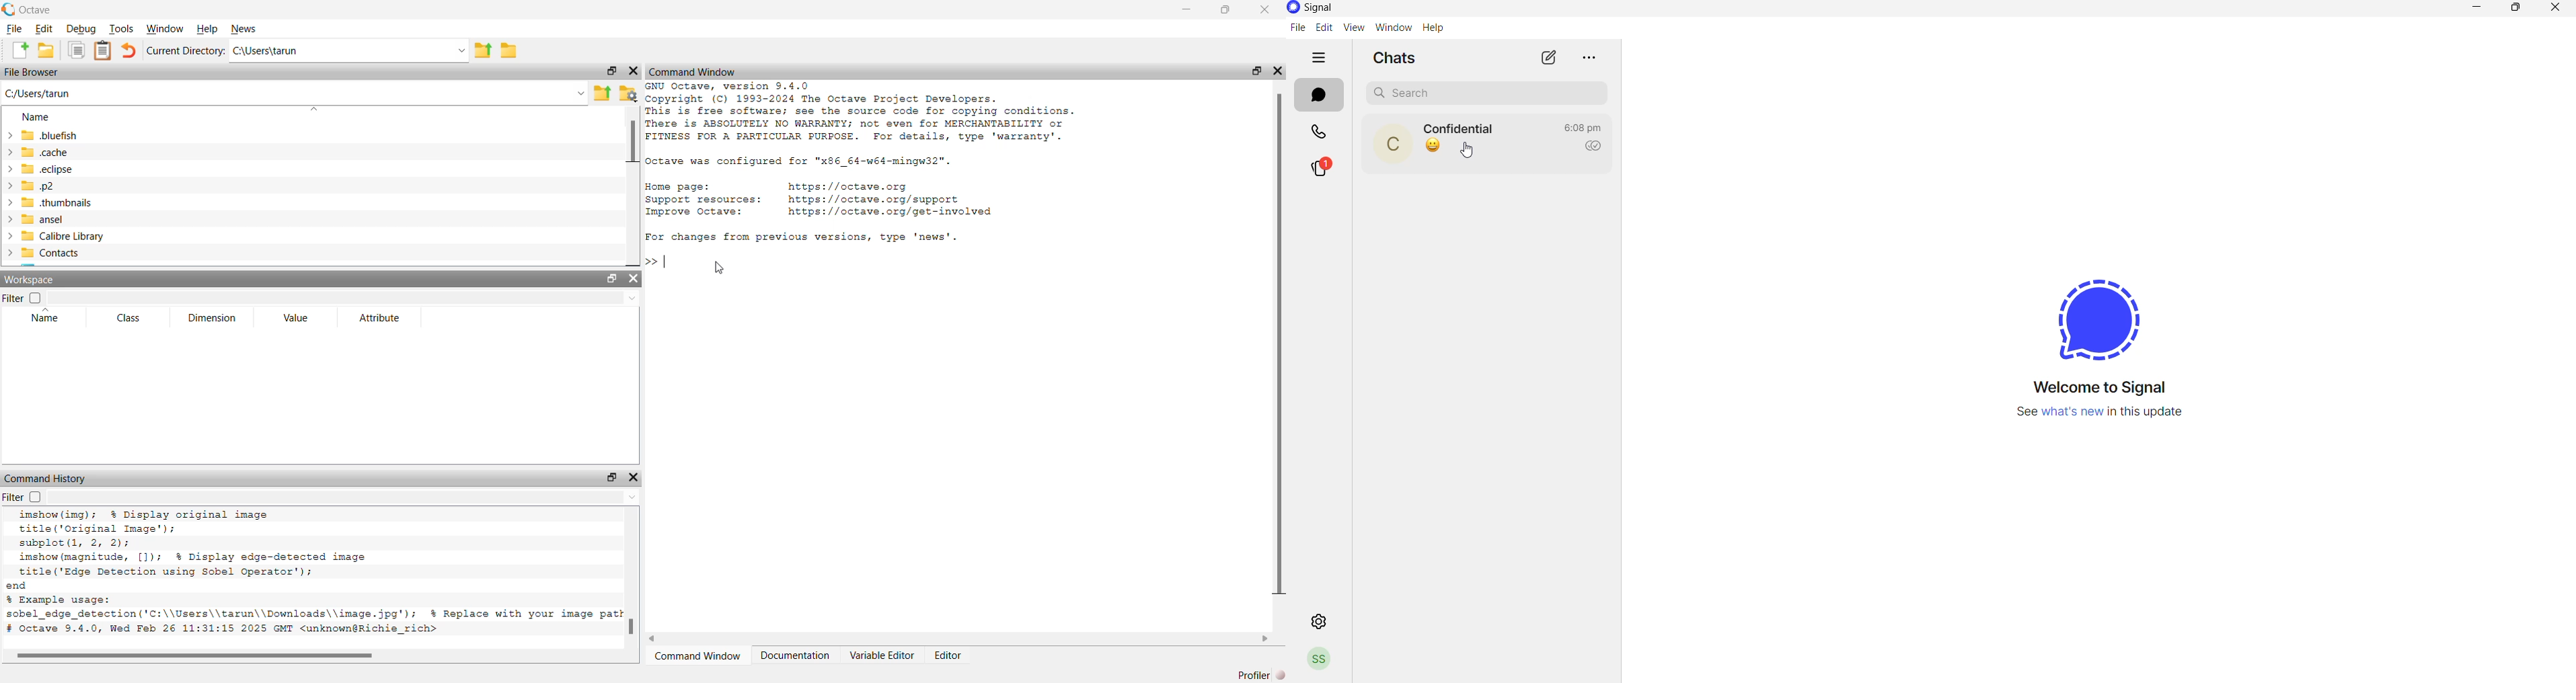 This screenshot has height=700, width=2576. Describe the element at coordinates (1597, 147) in the screenshot. I see `read recipient` at that location.